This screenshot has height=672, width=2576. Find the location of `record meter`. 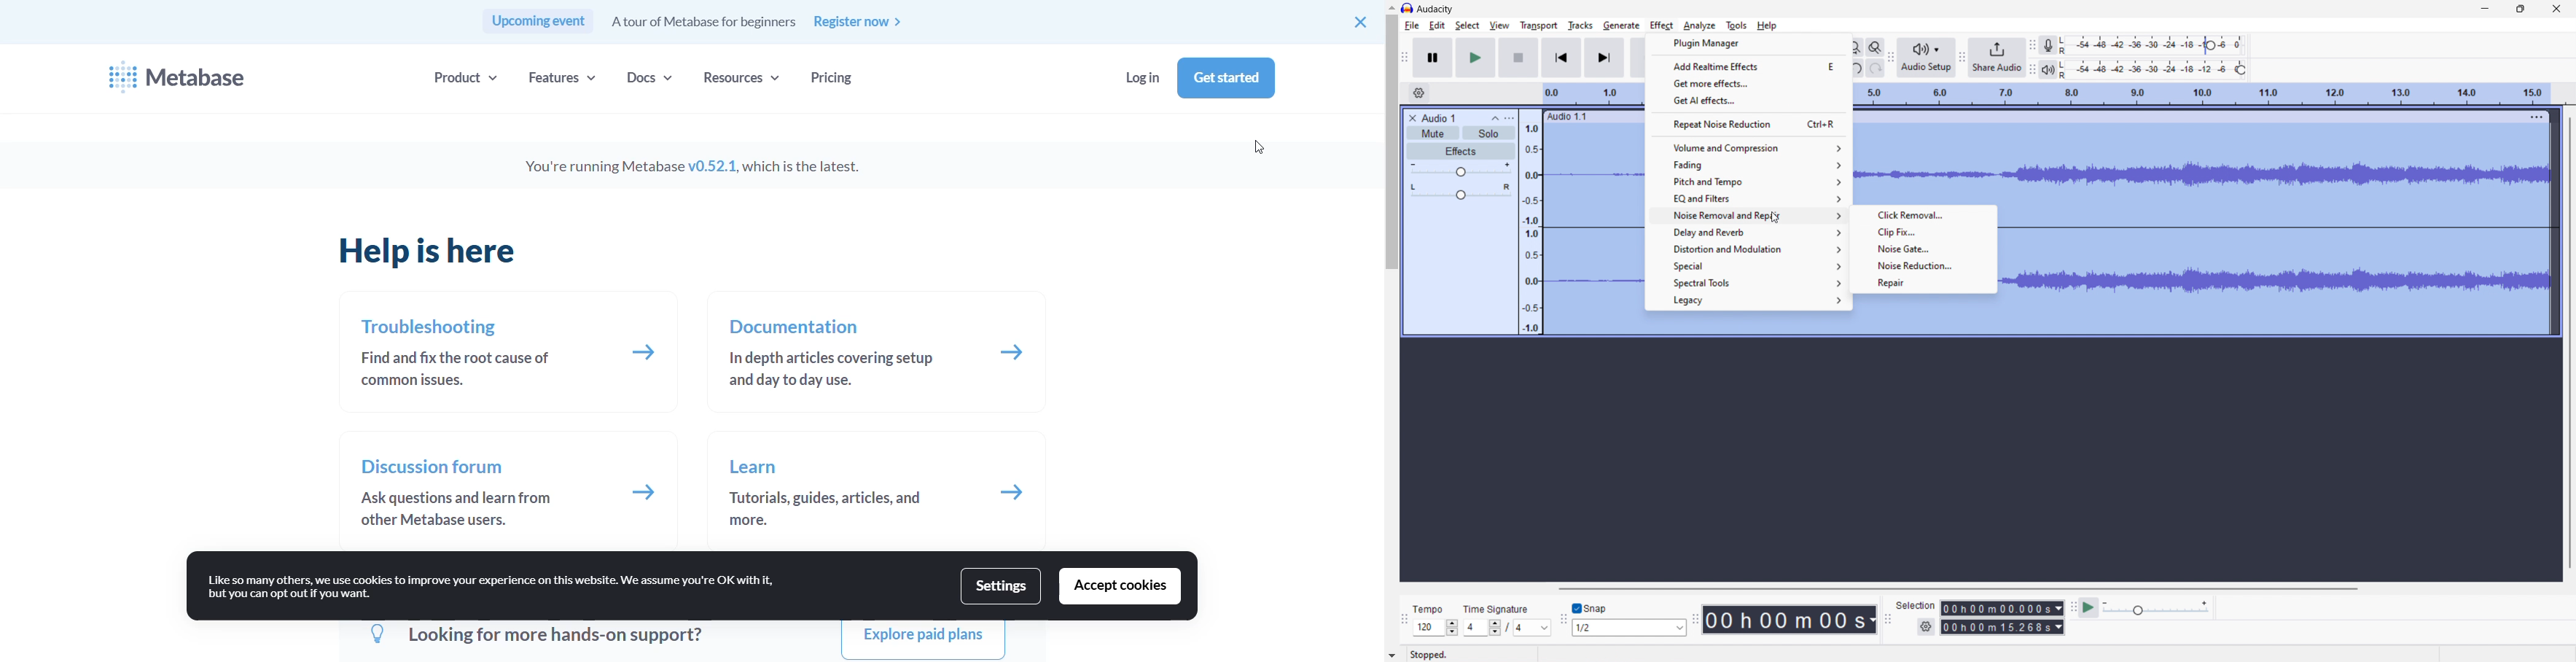

record meter is located at coordinates (2155, 45).